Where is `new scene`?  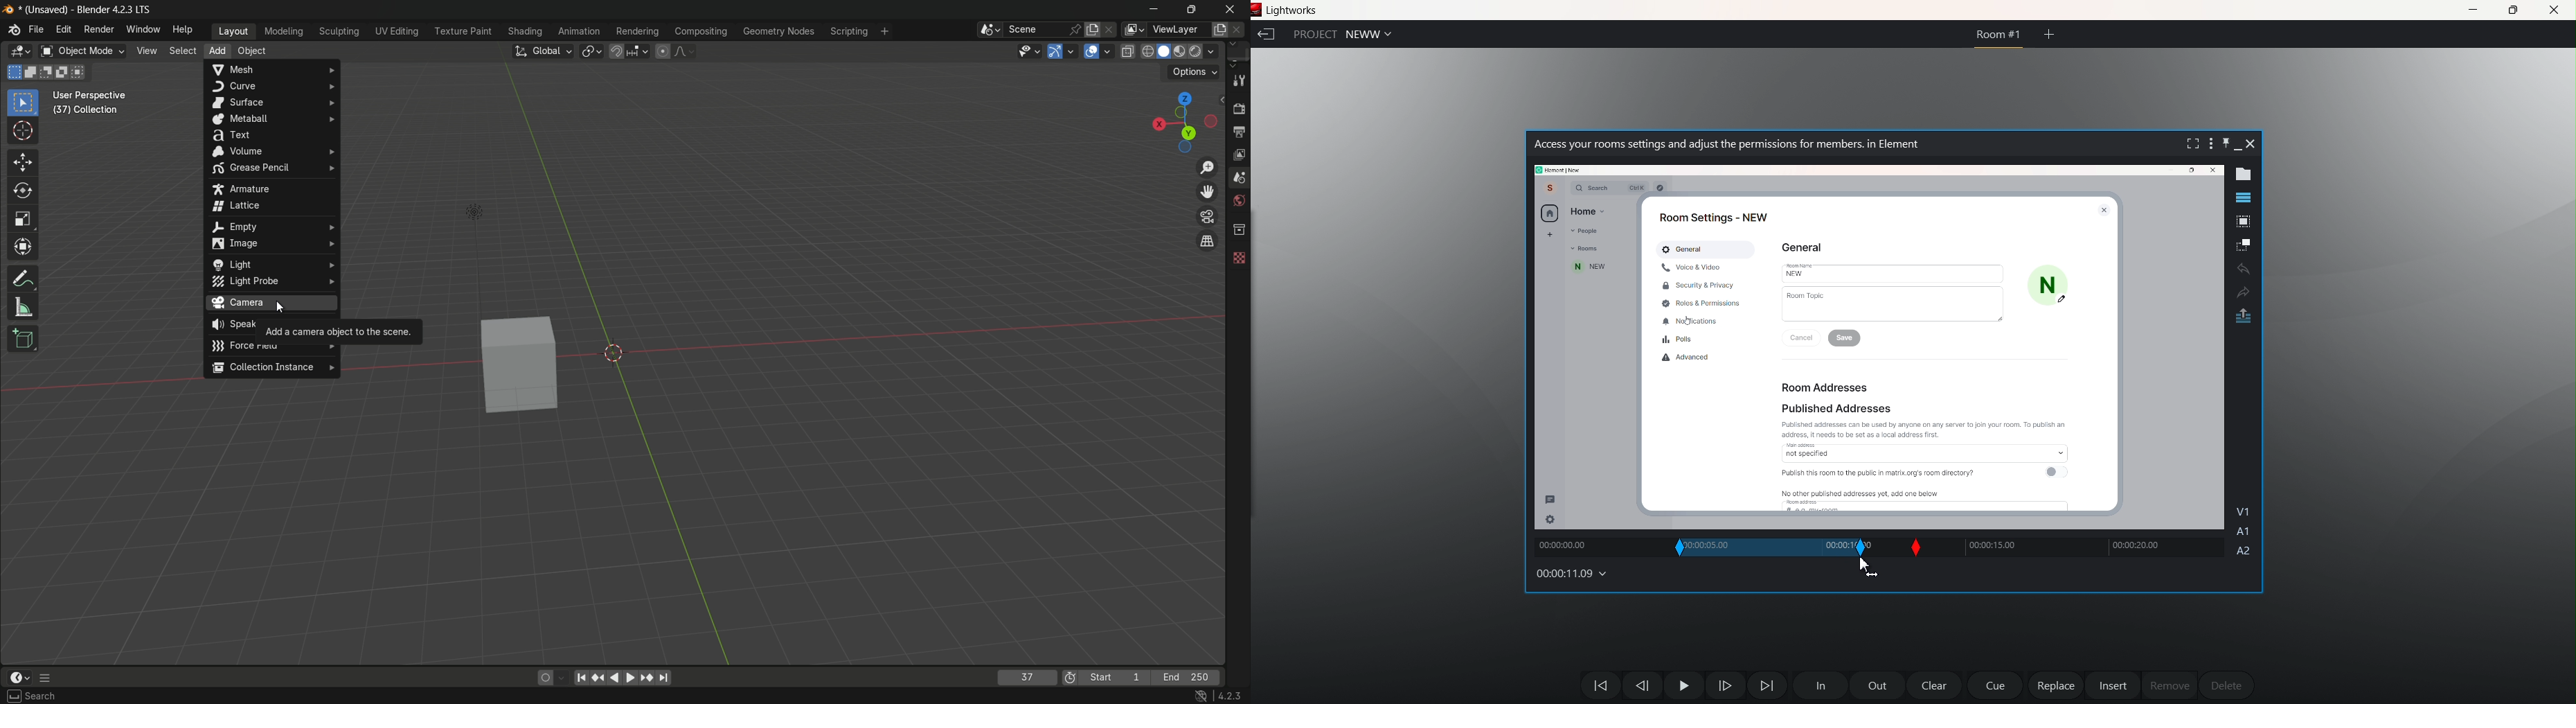 new scene is located at coordinates (1094, 31).